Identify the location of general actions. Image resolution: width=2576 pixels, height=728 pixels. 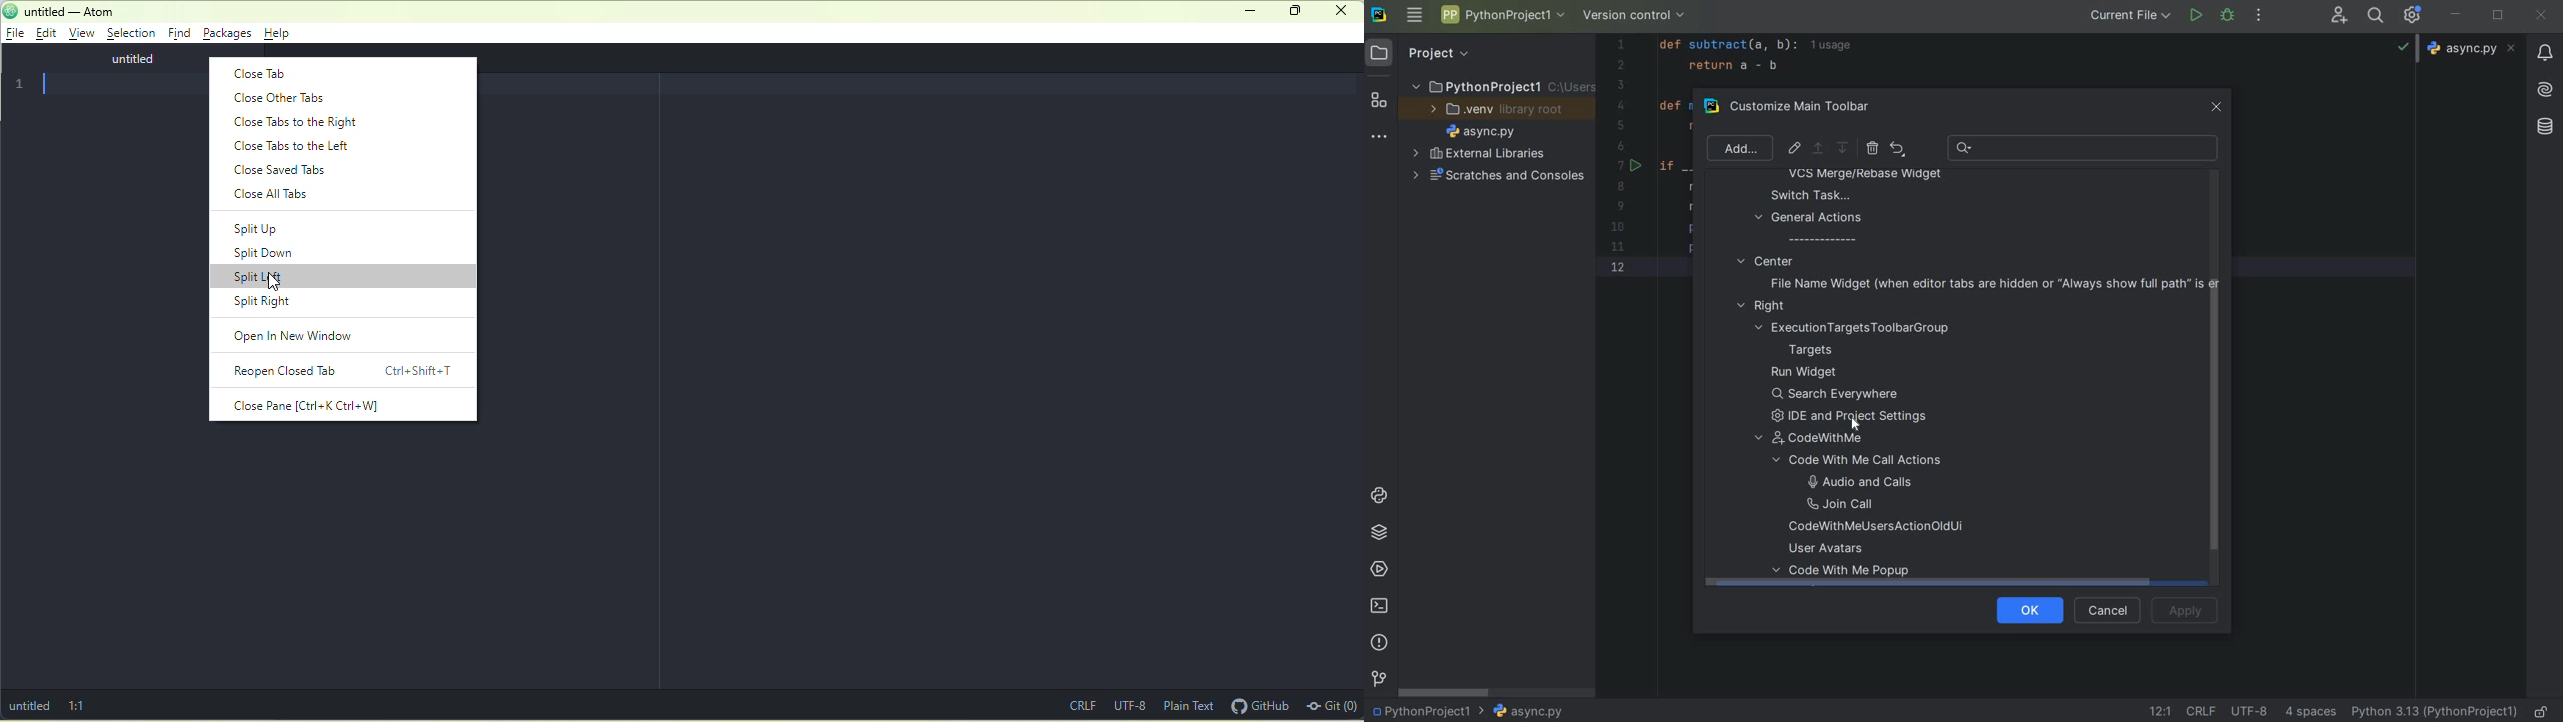
(1810, 228).